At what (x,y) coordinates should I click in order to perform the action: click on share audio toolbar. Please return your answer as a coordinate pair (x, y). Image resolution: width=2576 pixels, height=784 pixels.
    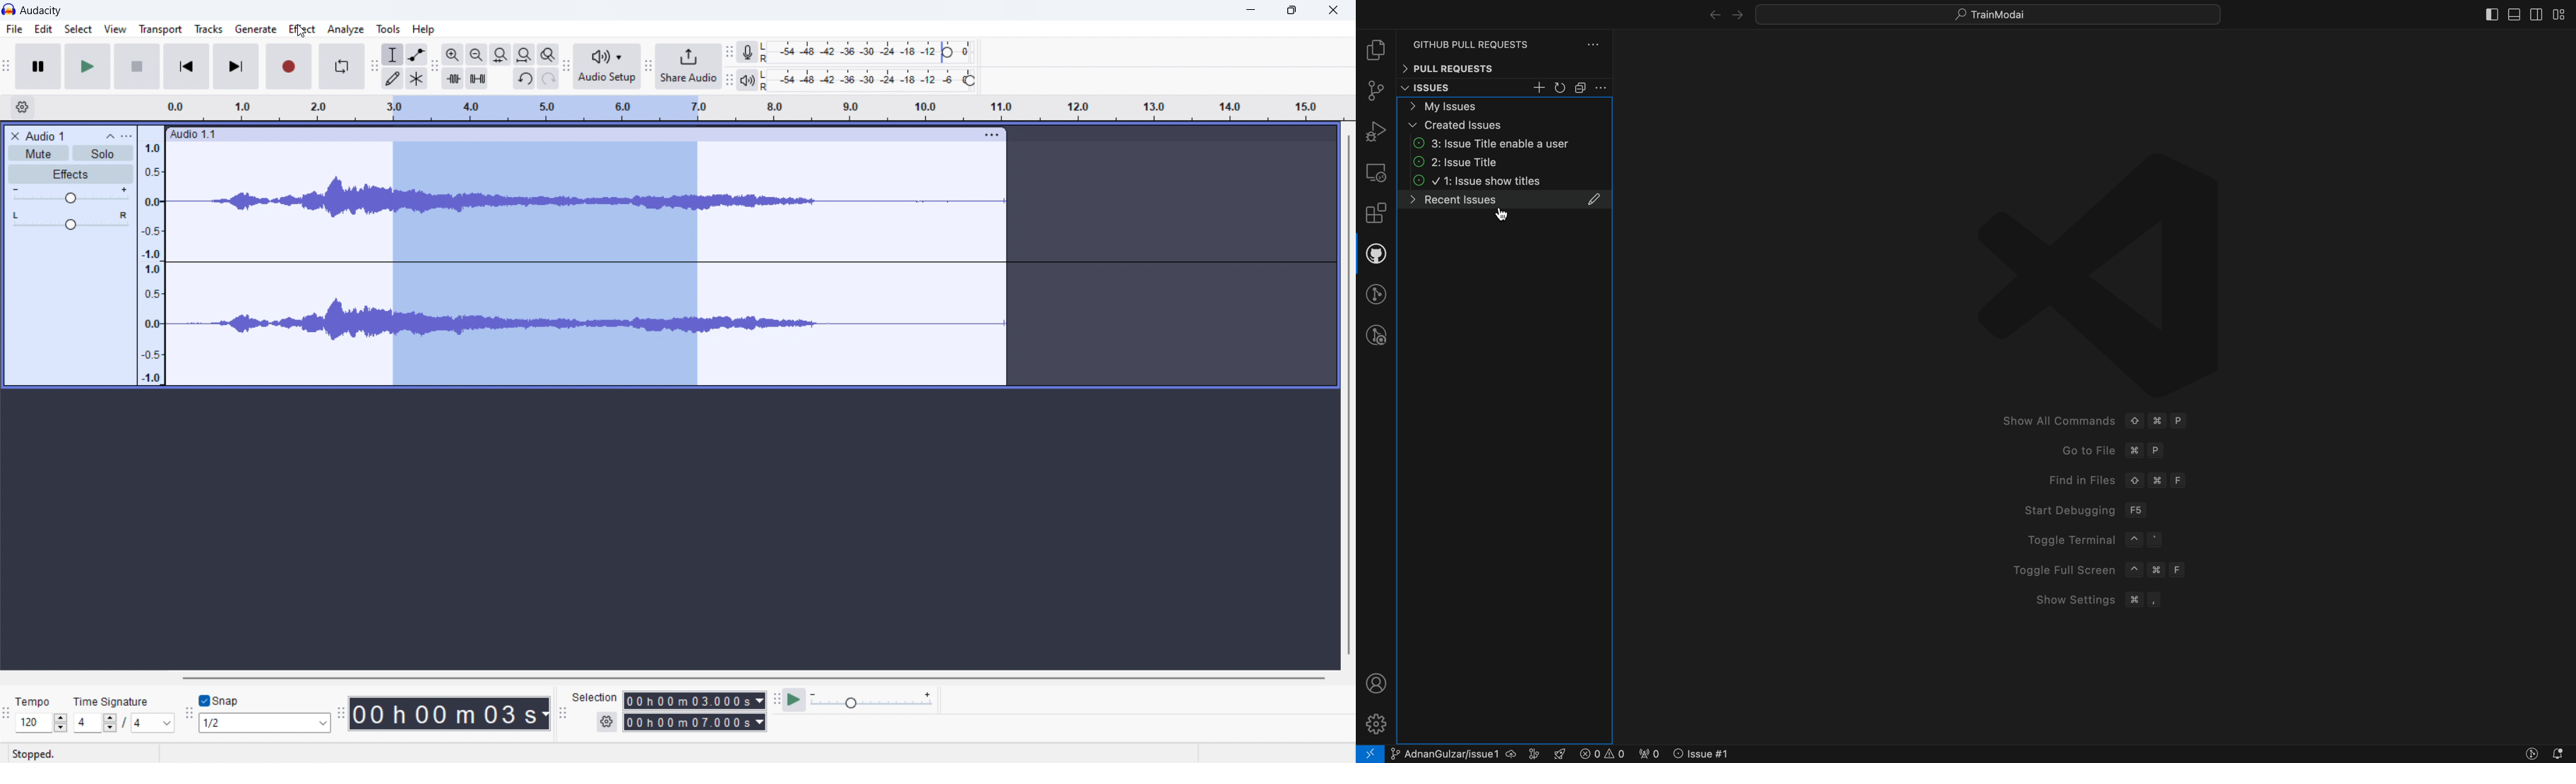
    Looking at the image, I should click on (648, 68).